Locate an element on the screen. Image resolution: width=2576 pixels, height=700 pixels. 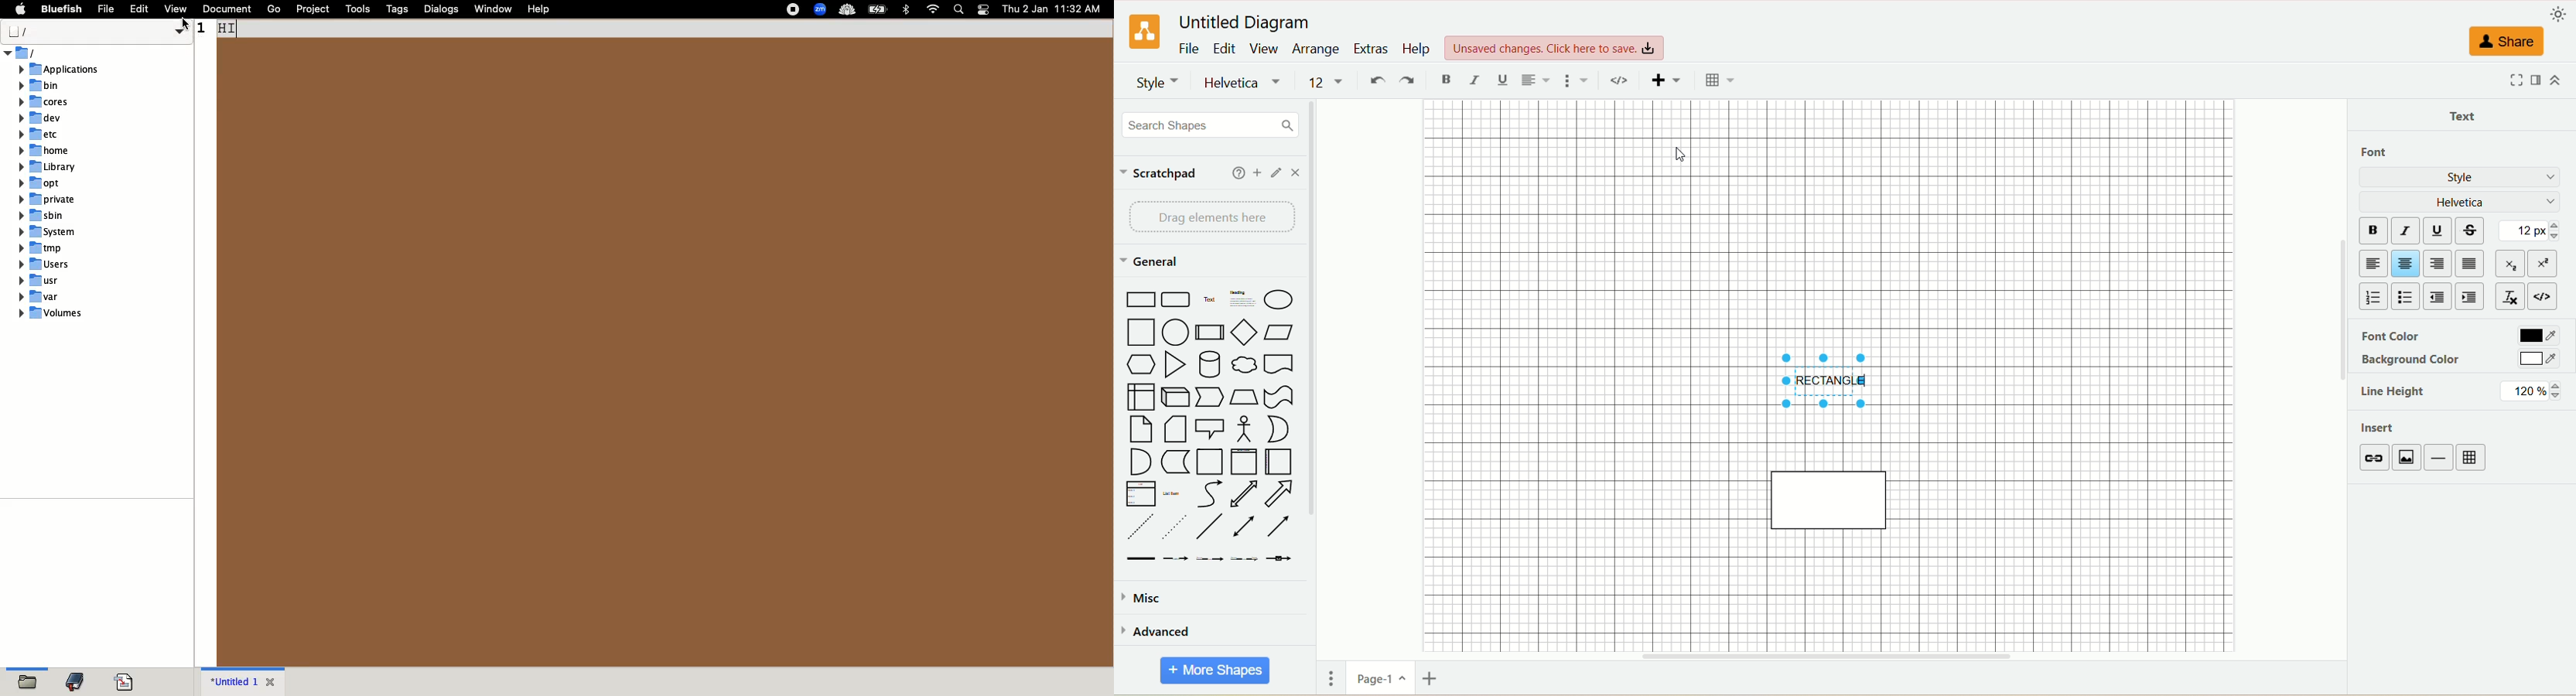
pages is located at coordinates (1327, 678).